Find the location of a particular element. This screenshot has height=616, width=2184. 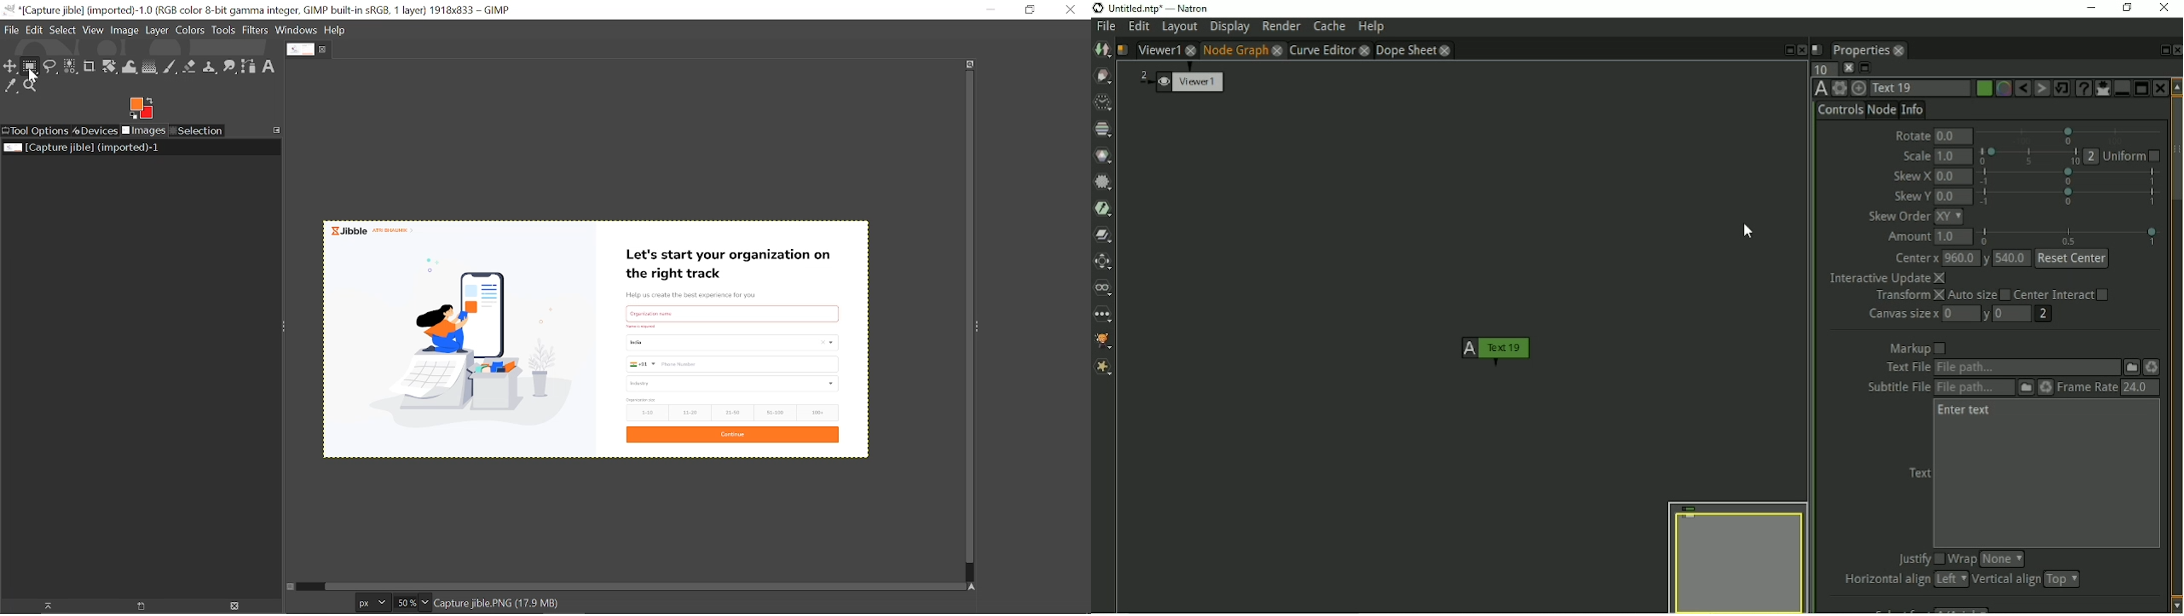

Current tab is located at coordinates (299, 50).